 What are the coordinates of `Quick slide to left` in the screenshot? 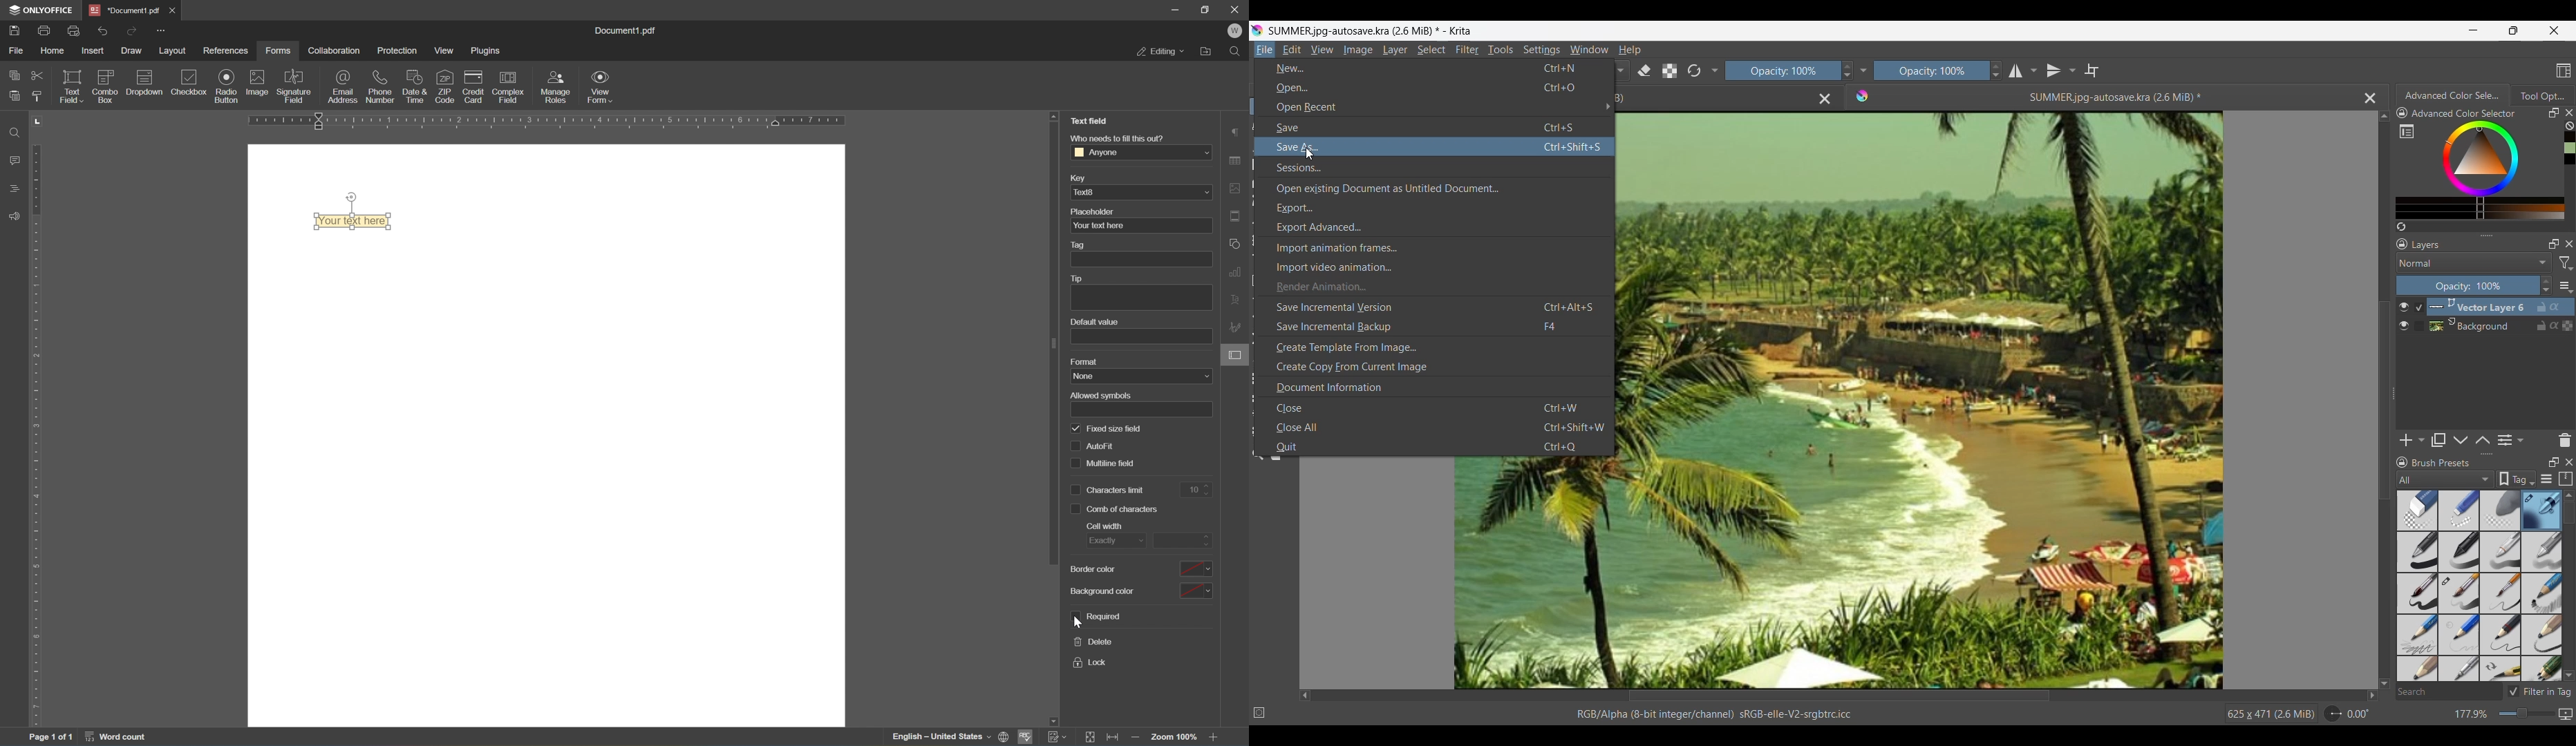 It's located at (1306, 696).